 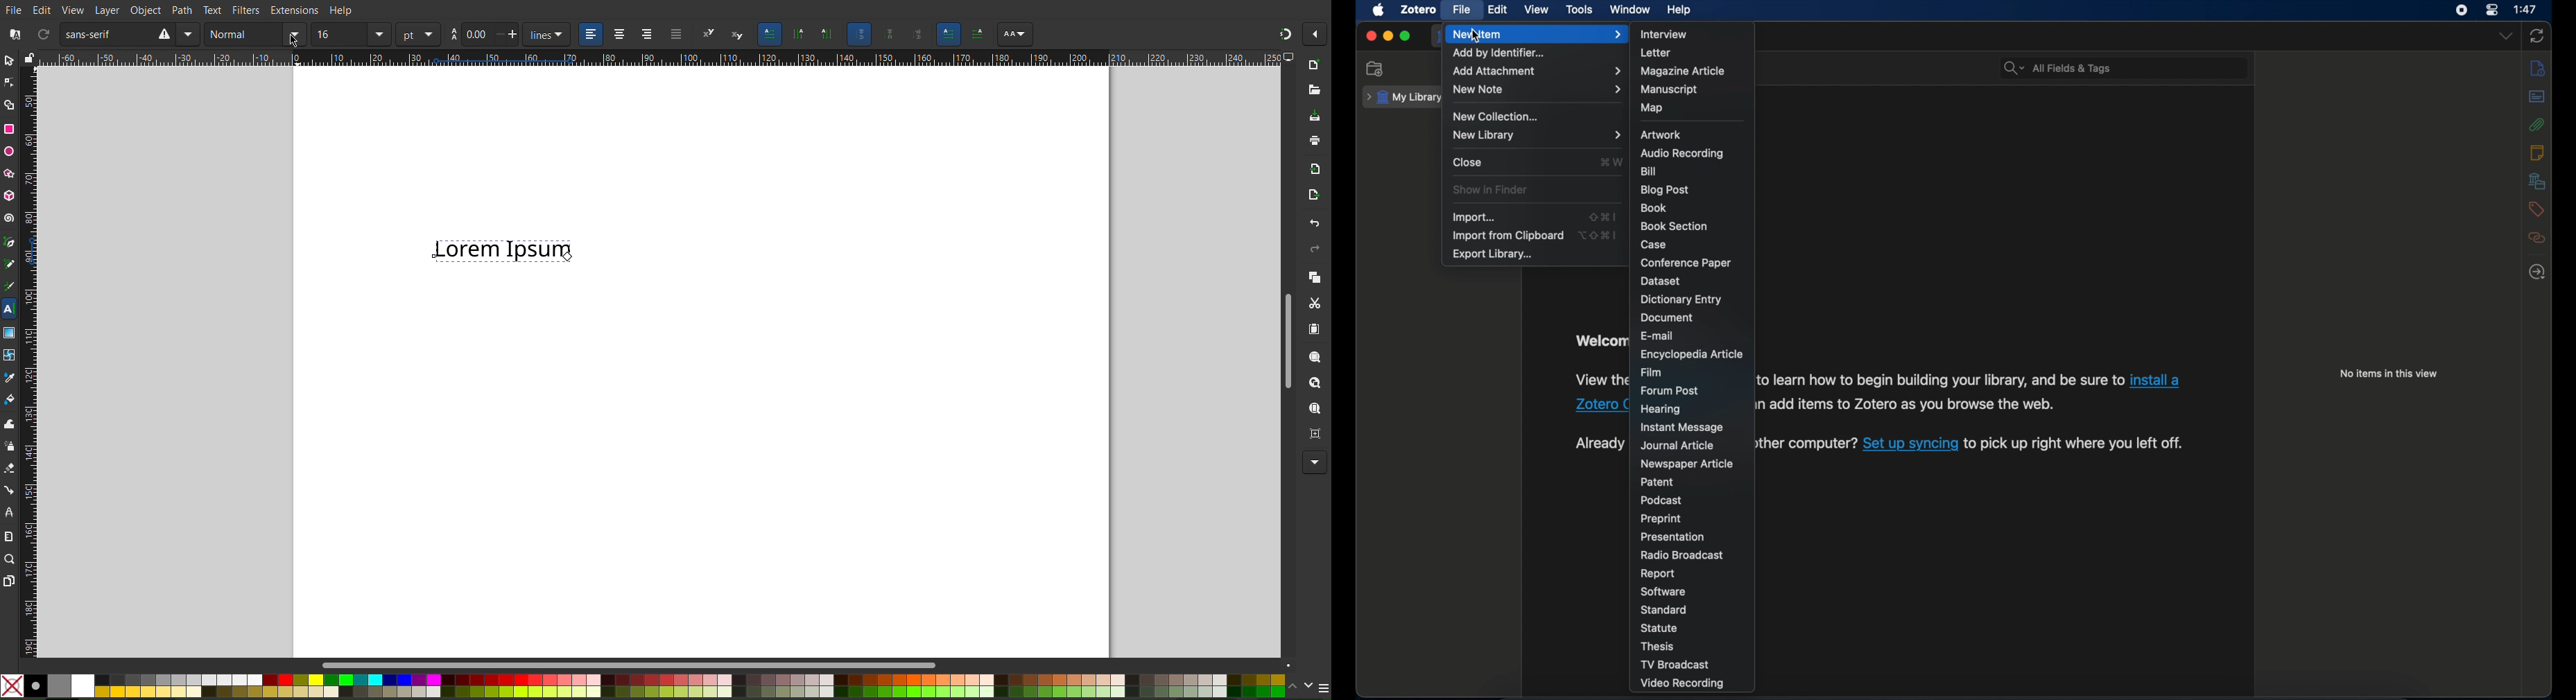 I want to click on New, so click(x=1315, y=64).